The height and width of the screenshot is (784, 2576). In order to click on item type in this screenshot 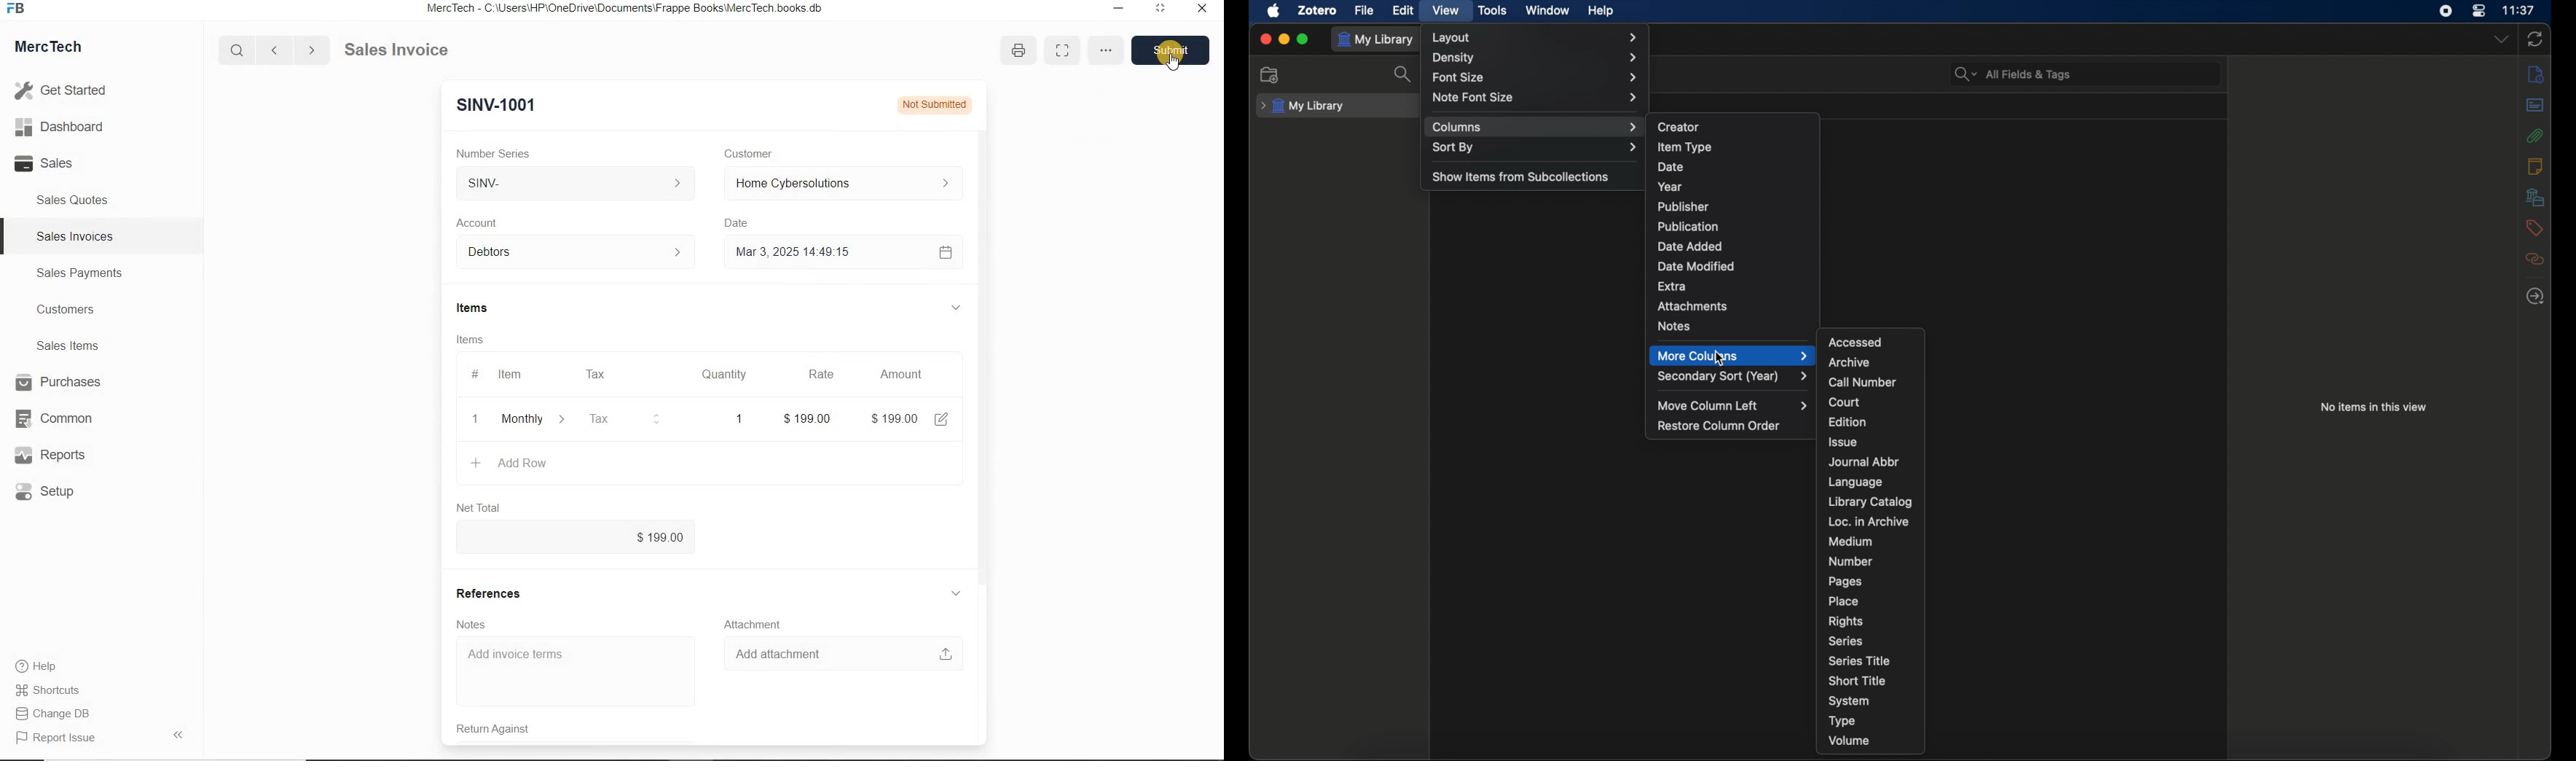, I will do `click(1685, 147)`.